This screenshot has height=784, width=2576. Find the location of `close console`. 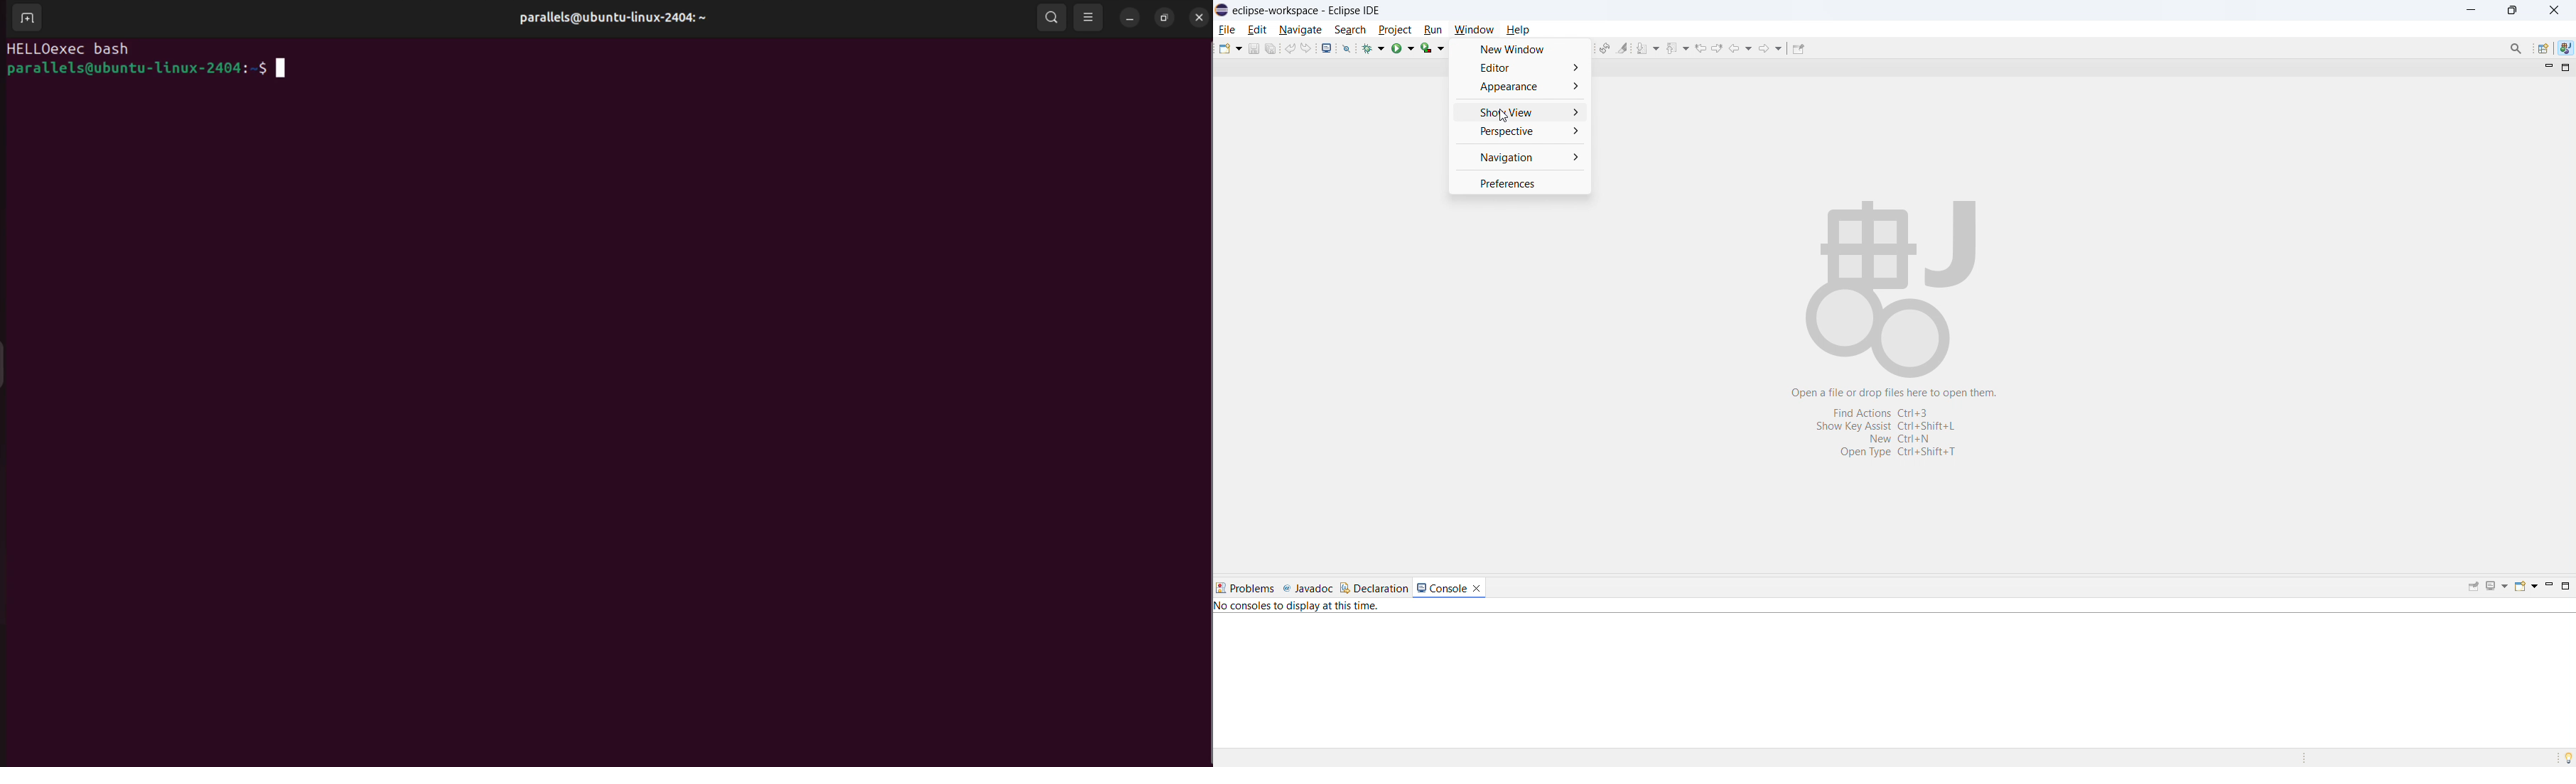

close console is located at coordinates (1476, 589).